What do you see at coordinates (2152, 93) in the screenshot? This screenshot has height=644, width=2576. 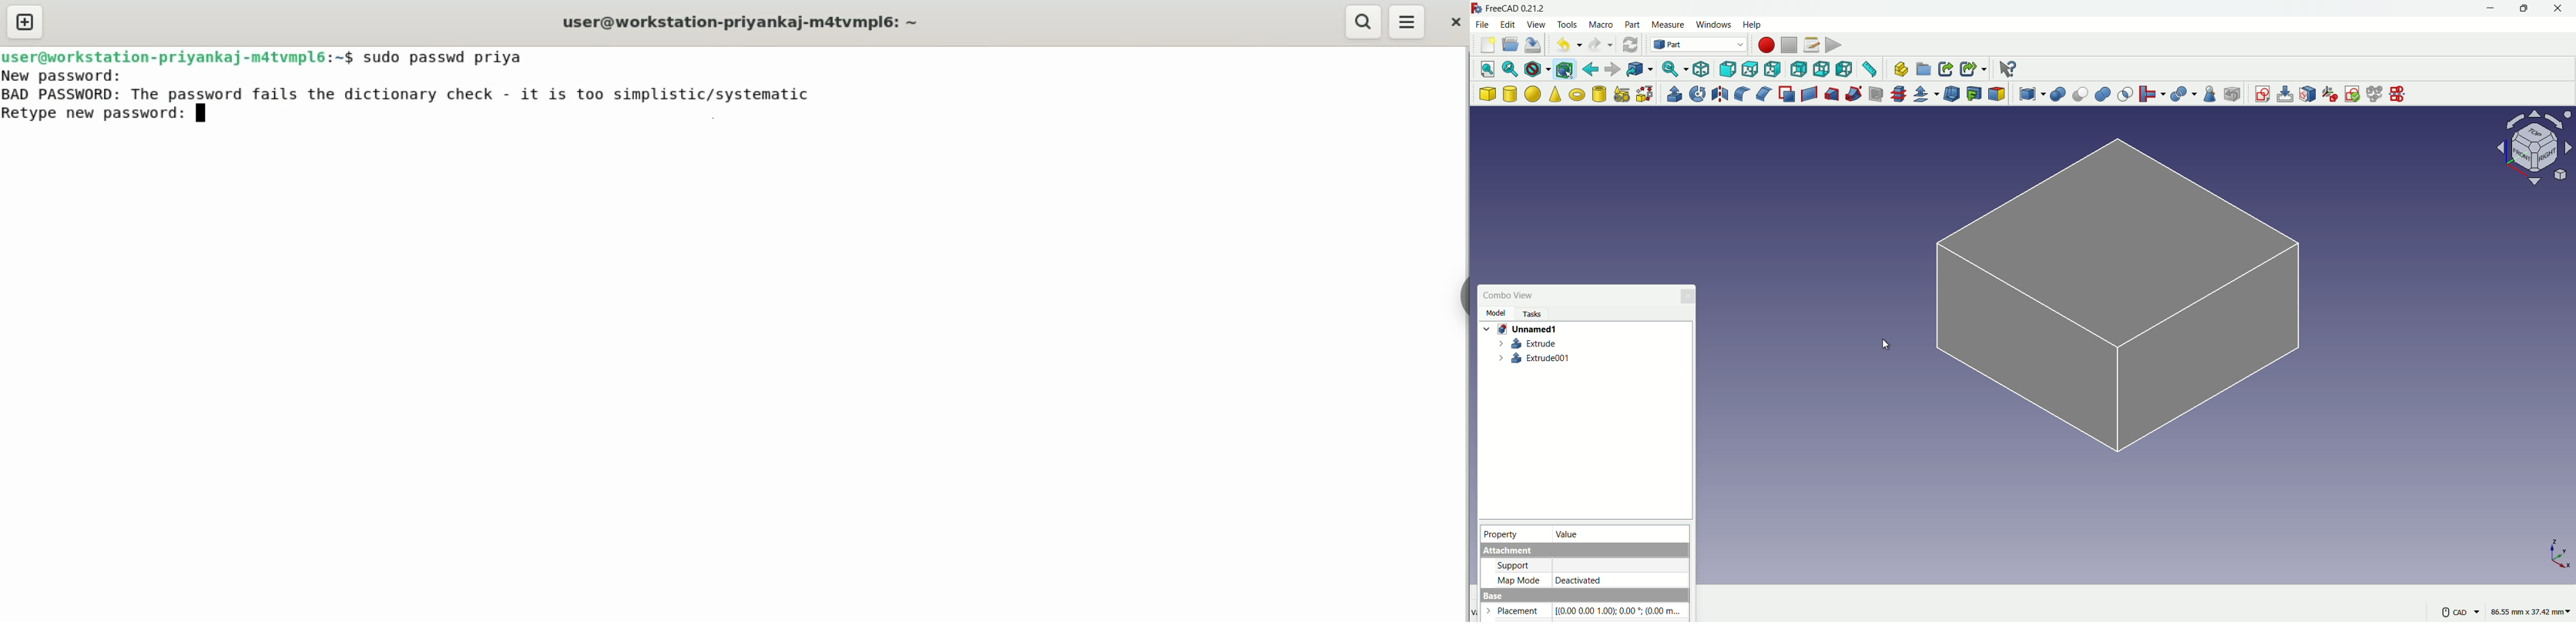 I see `join object` at bounding box center [2152, 93].